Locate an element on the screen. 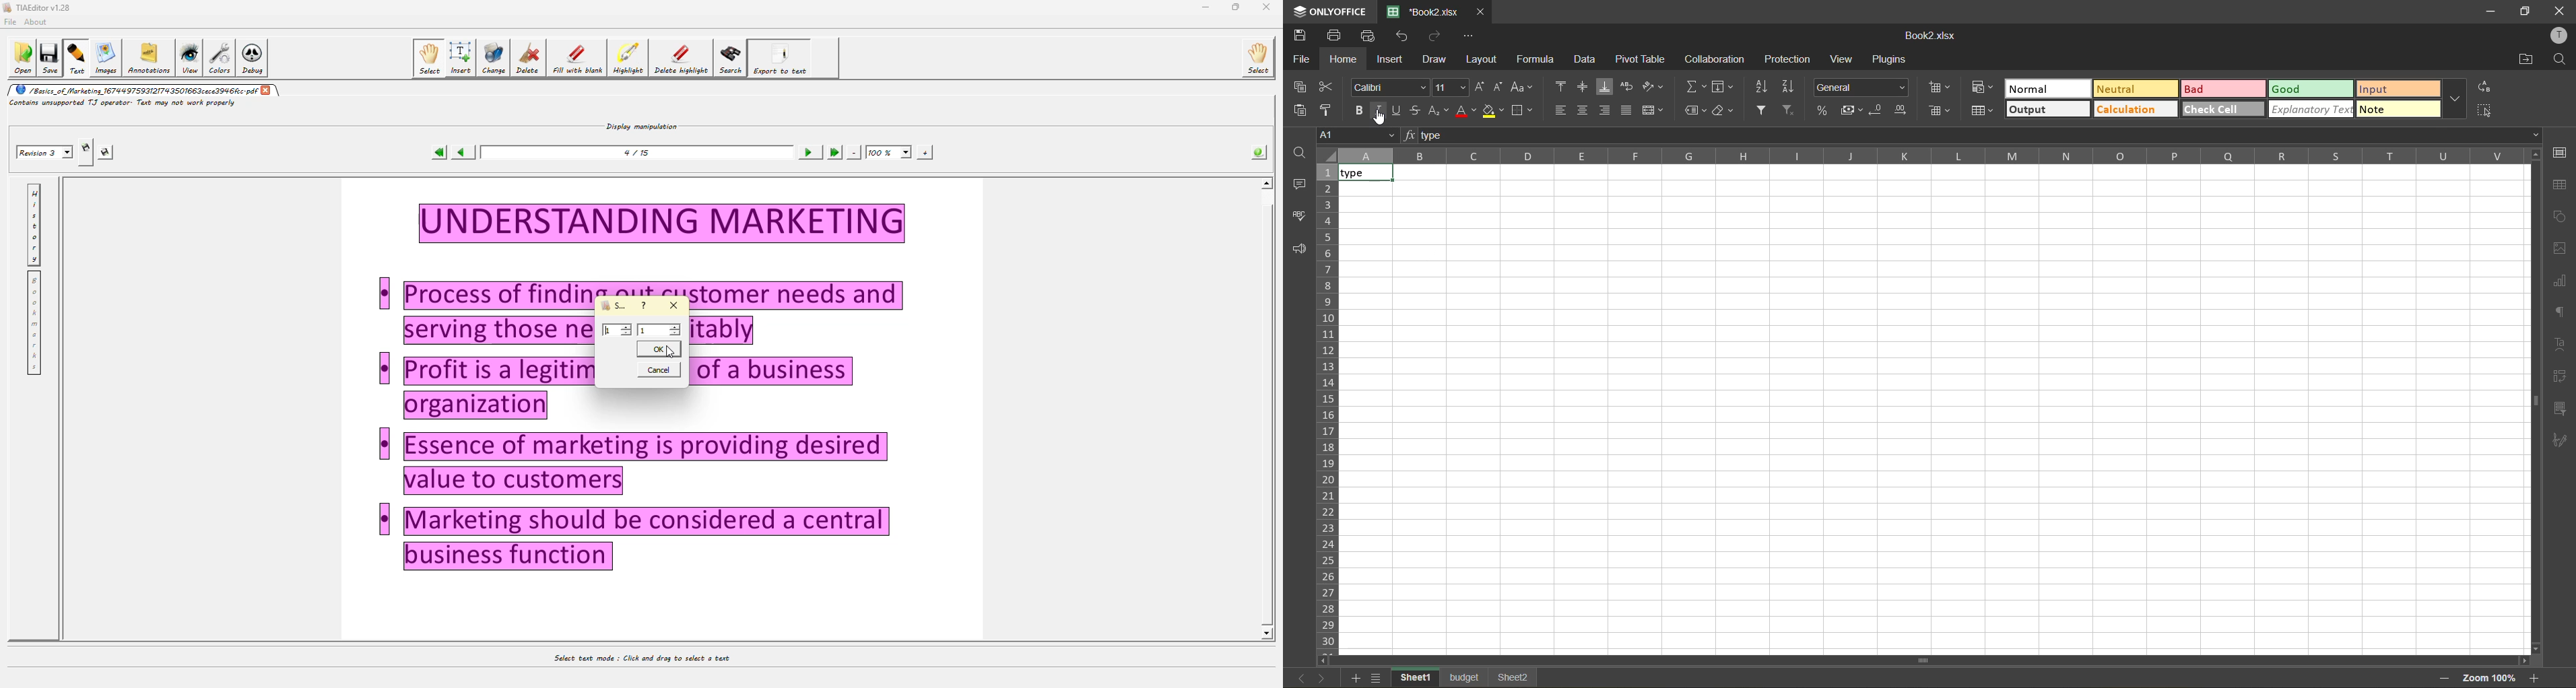  conditional formatting is located at coordinates (1981, 88).